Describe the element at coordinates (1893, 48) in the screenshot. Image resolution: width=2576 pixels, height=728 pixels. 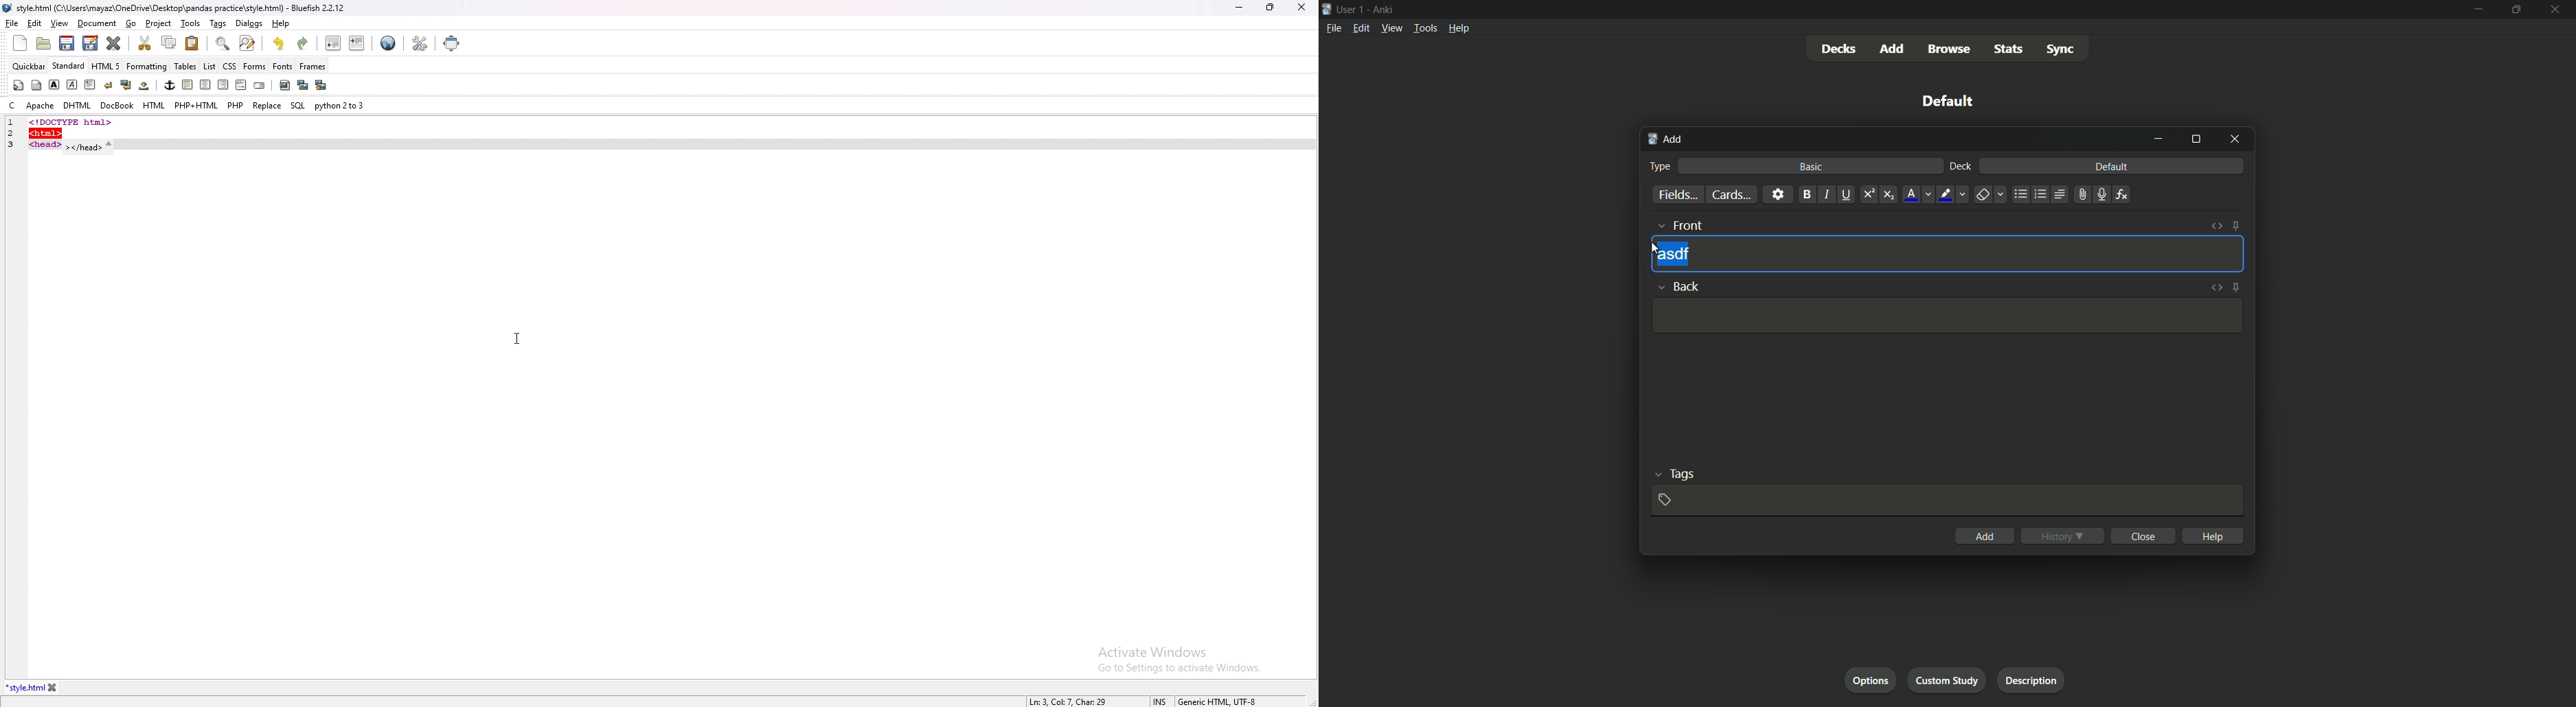
I see `add` at that location.